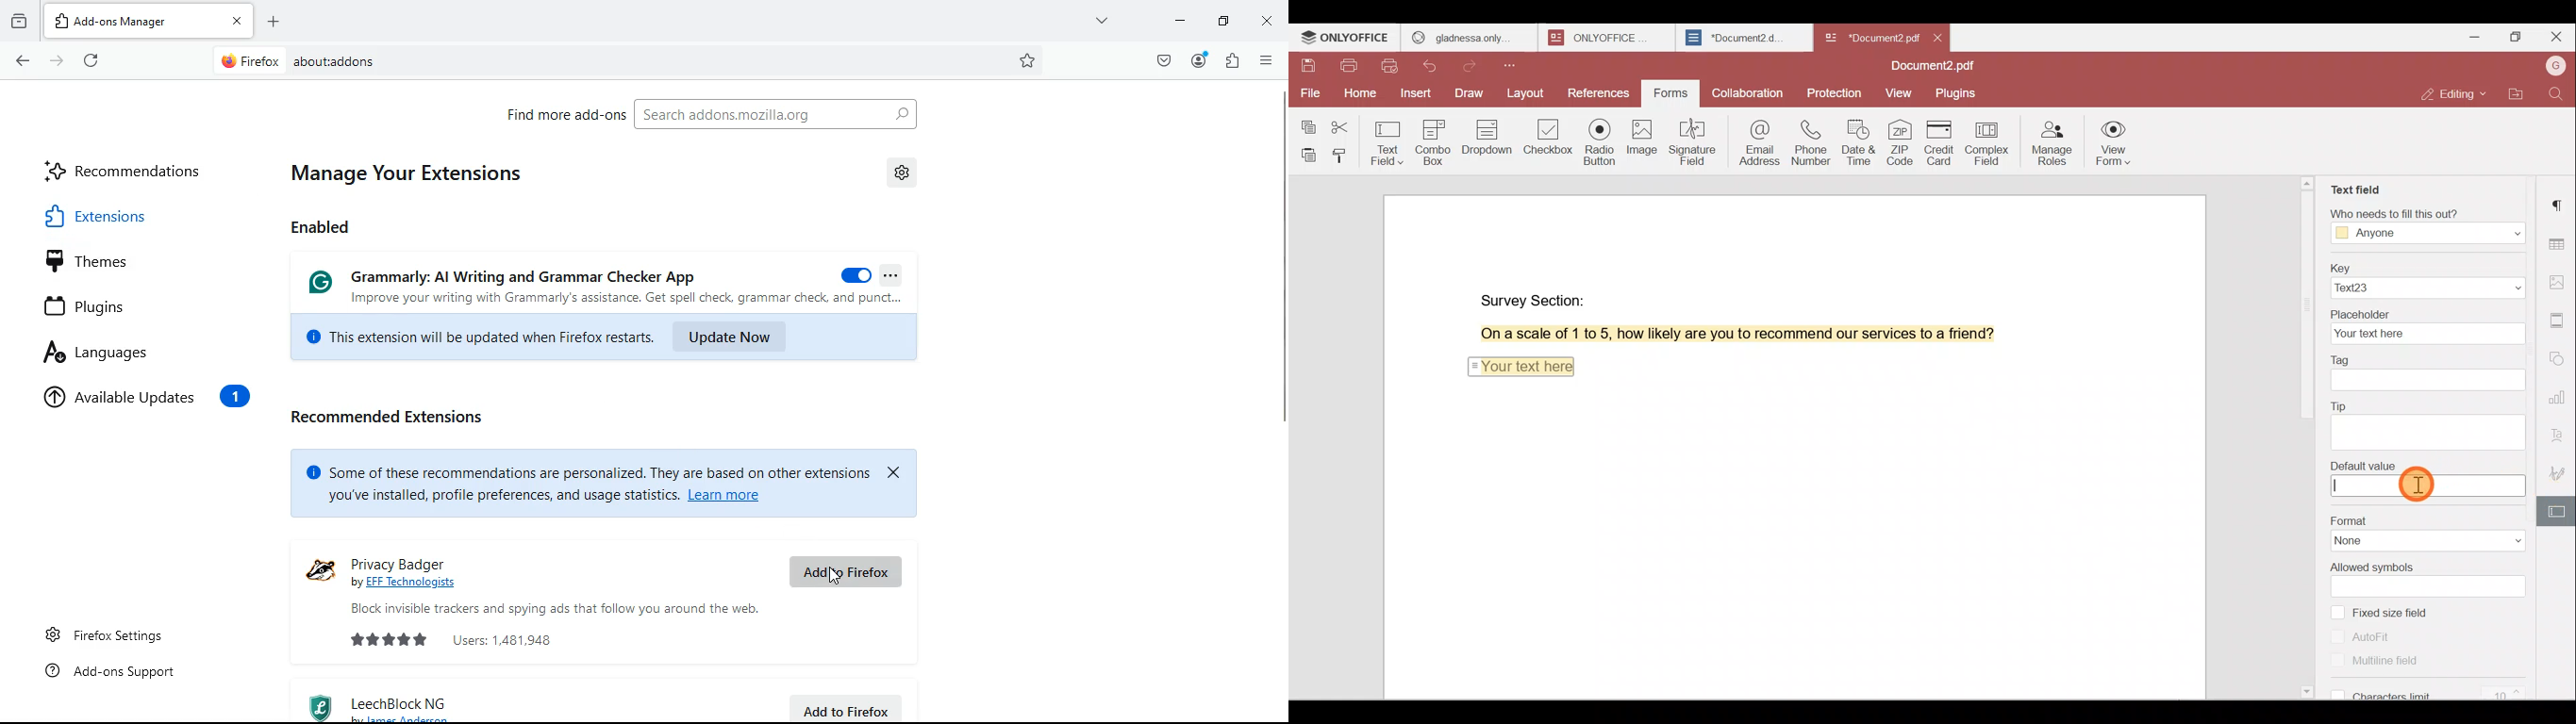  What do you see at coordinates (325, 226) in the screenshot?
I see `enabled` at bounding box center [325, 226].